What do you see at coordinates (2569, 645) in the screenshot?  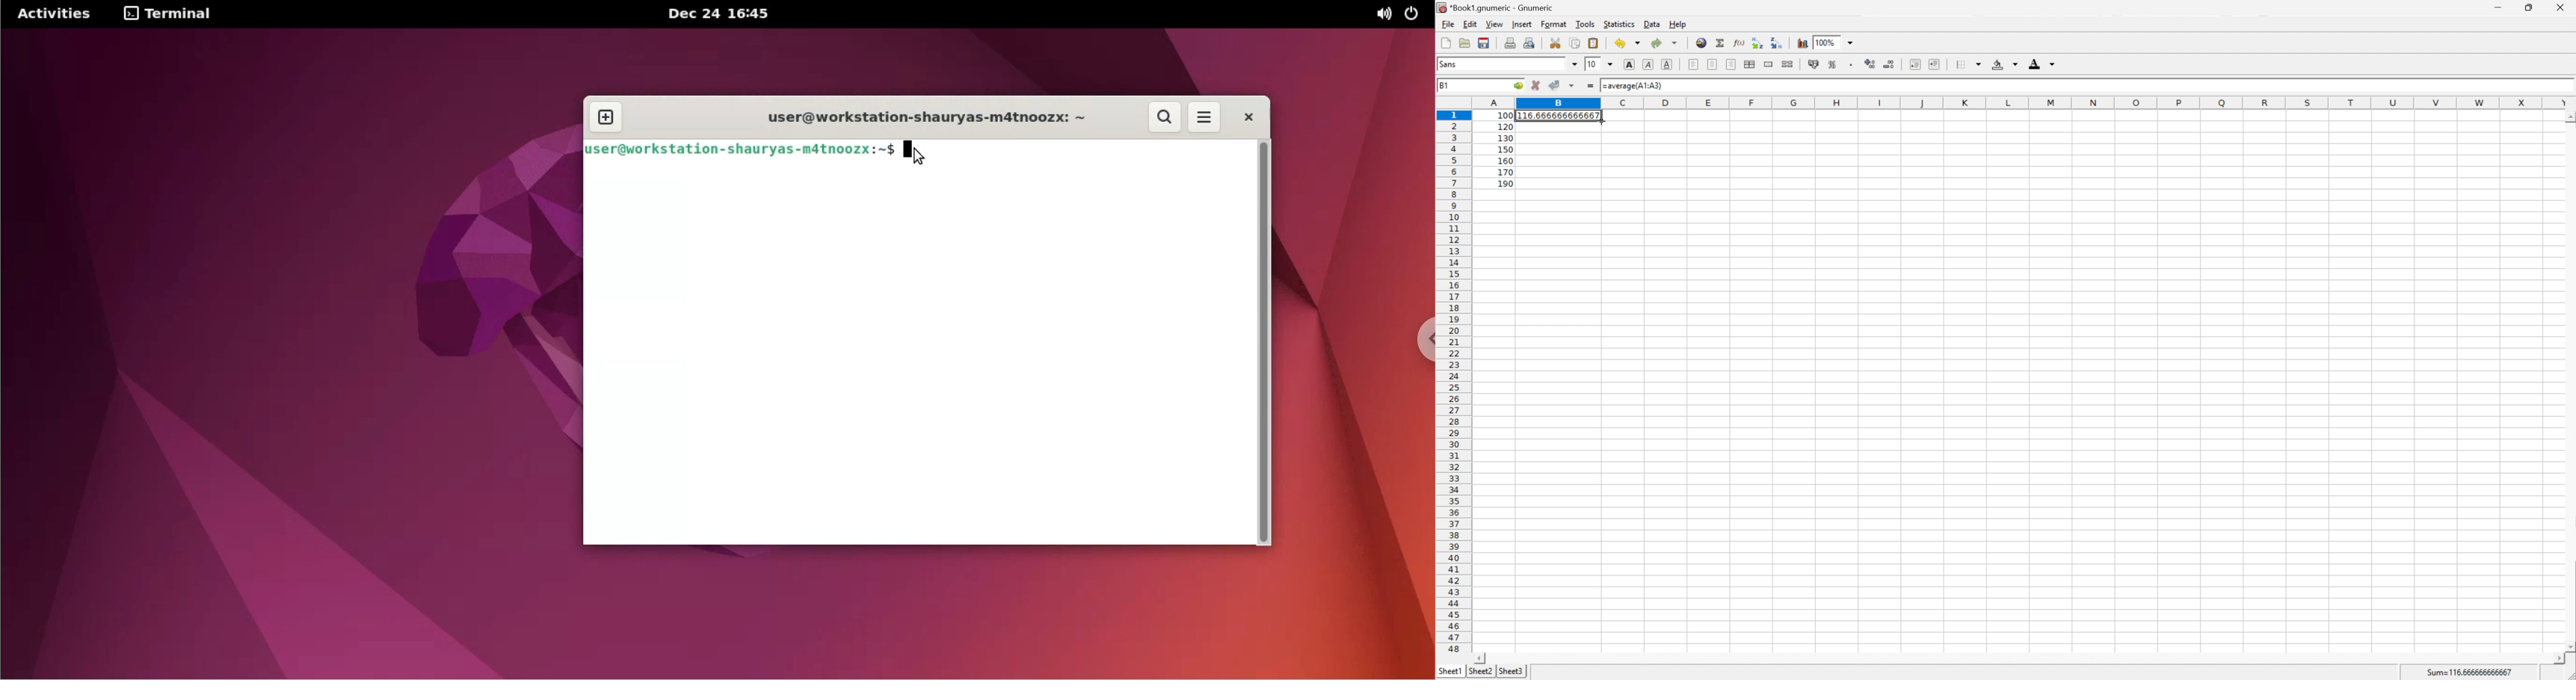 I see `Scroll Down` at bounding box center [2569, 645].